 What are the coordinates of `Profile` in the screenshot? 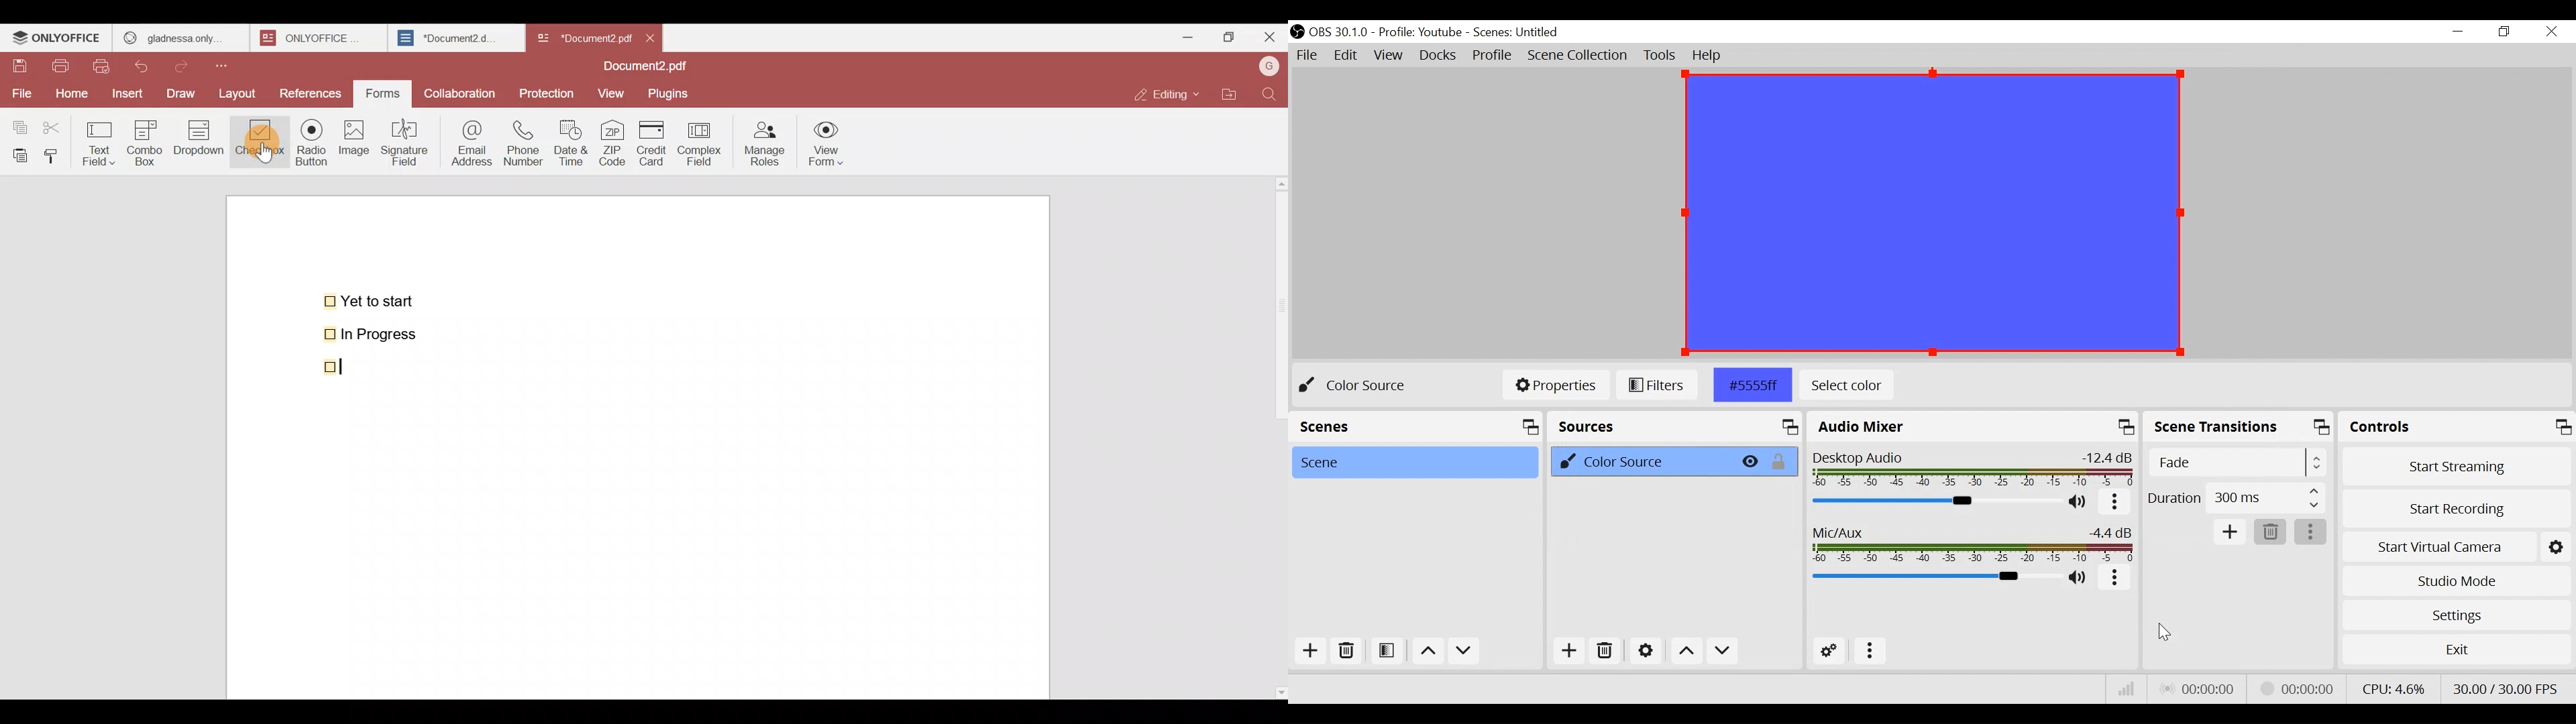 It's located at (1493, 55).